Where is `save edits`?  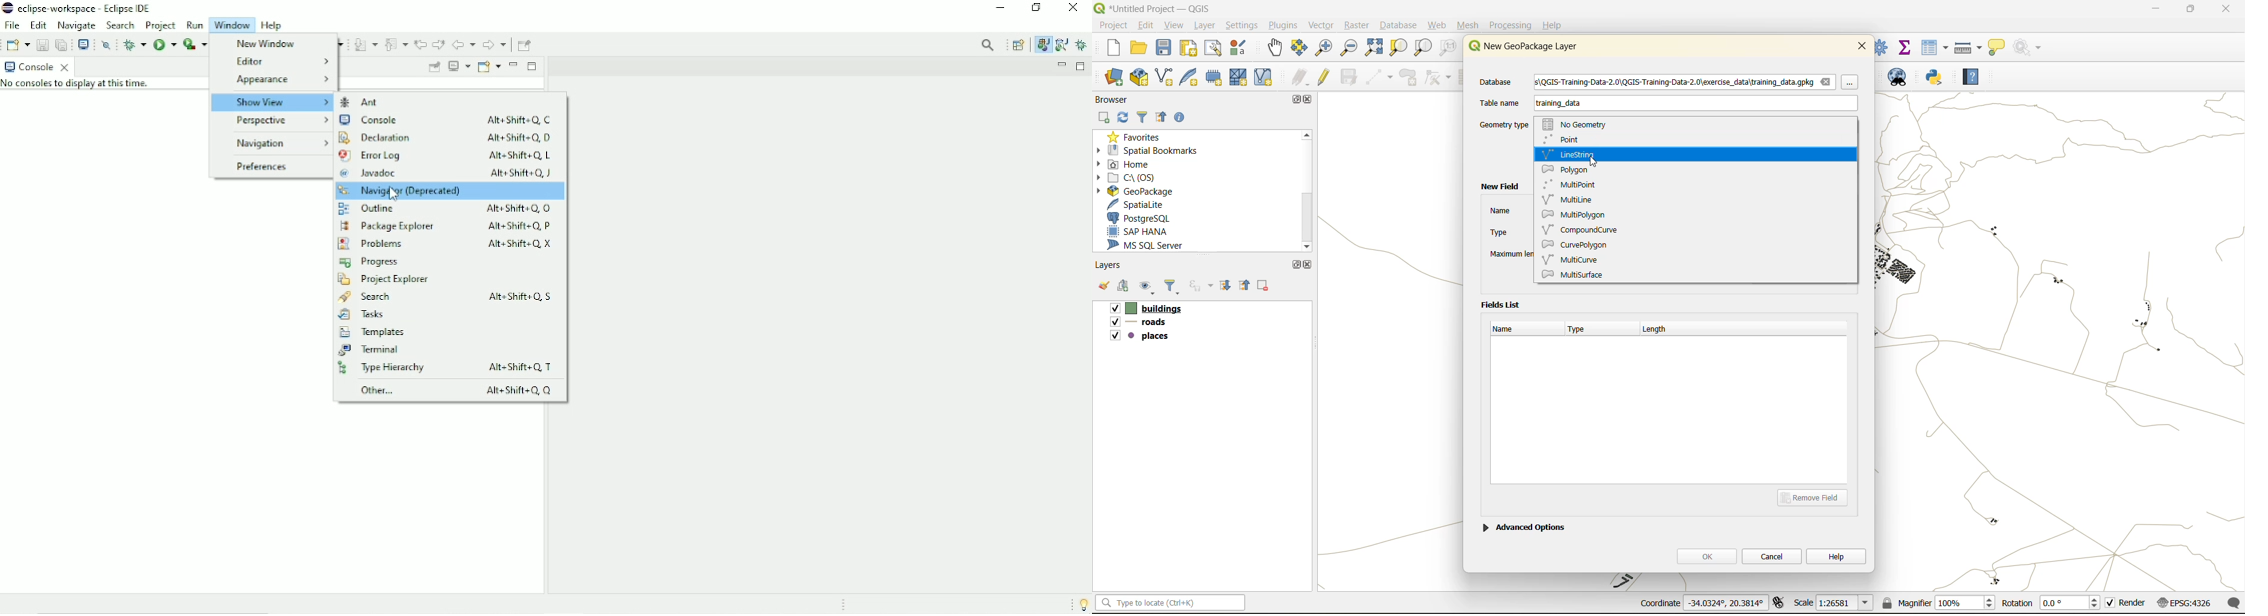 save edits is located at coordinates (1350, 77).